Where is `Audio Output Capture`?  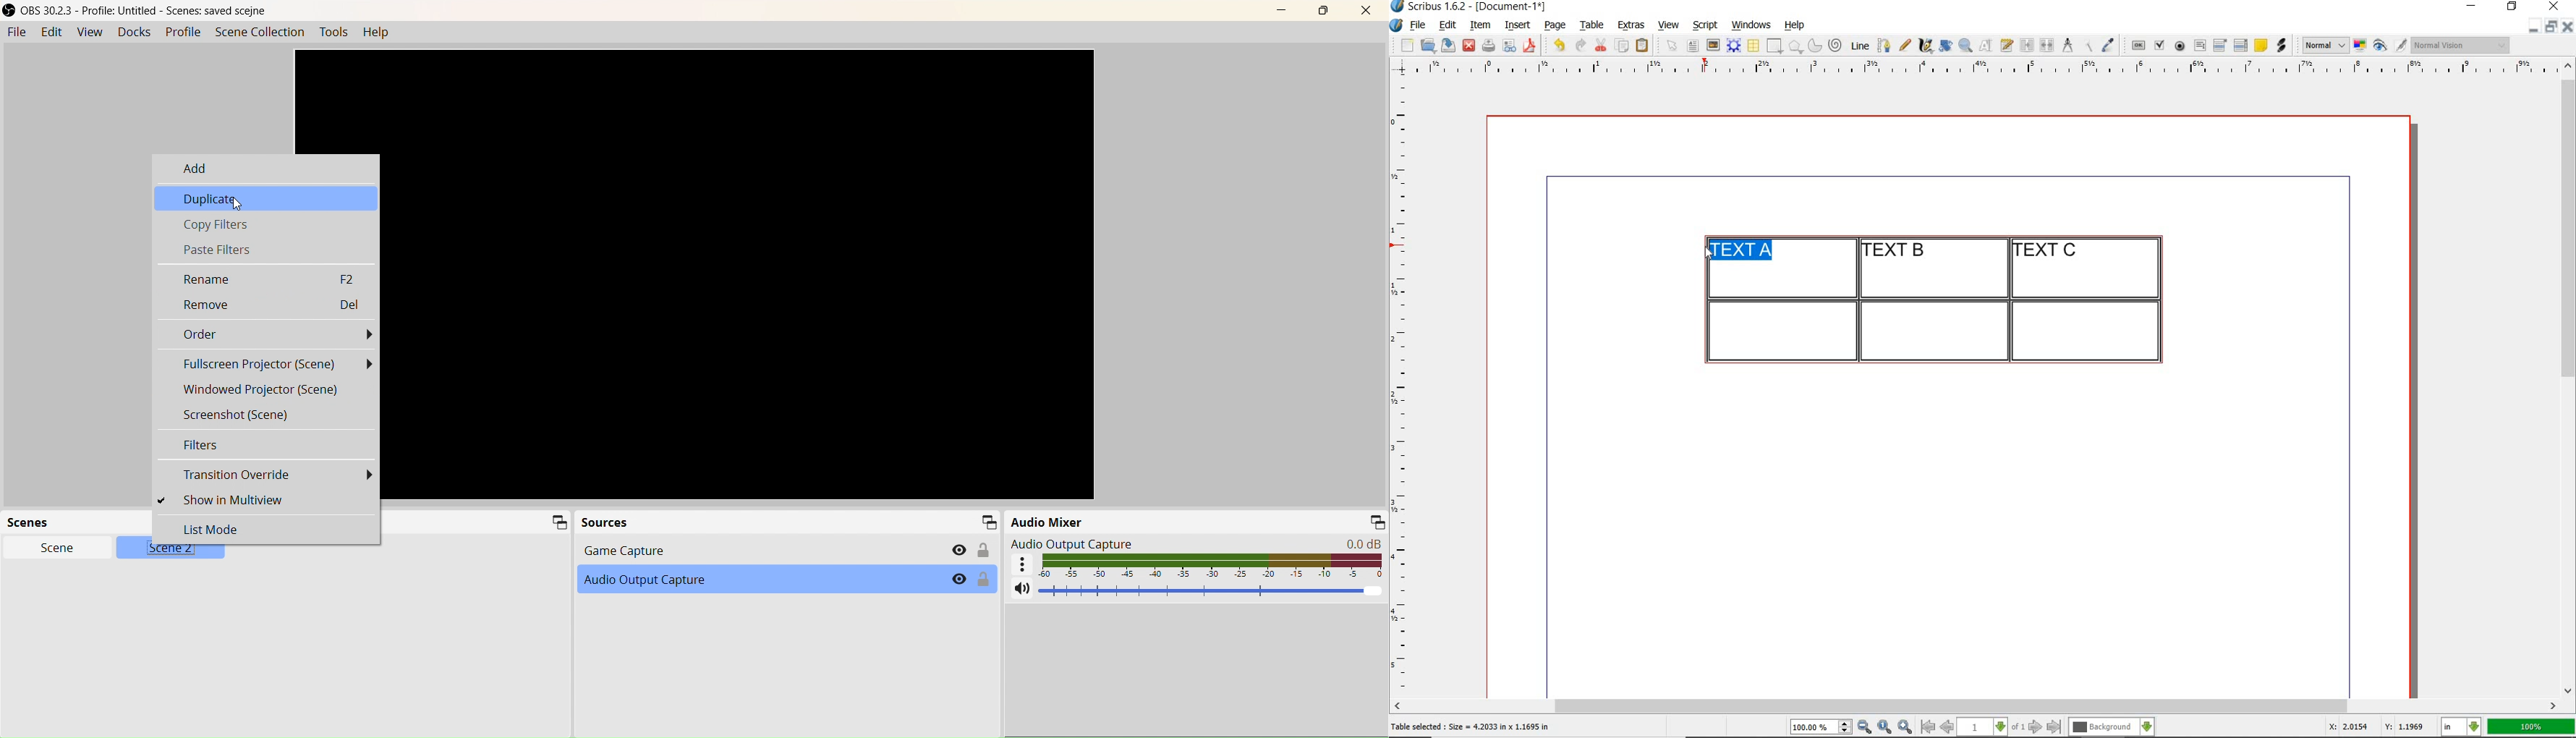 Audio Output Capture is located at coordinates (1197, 543).